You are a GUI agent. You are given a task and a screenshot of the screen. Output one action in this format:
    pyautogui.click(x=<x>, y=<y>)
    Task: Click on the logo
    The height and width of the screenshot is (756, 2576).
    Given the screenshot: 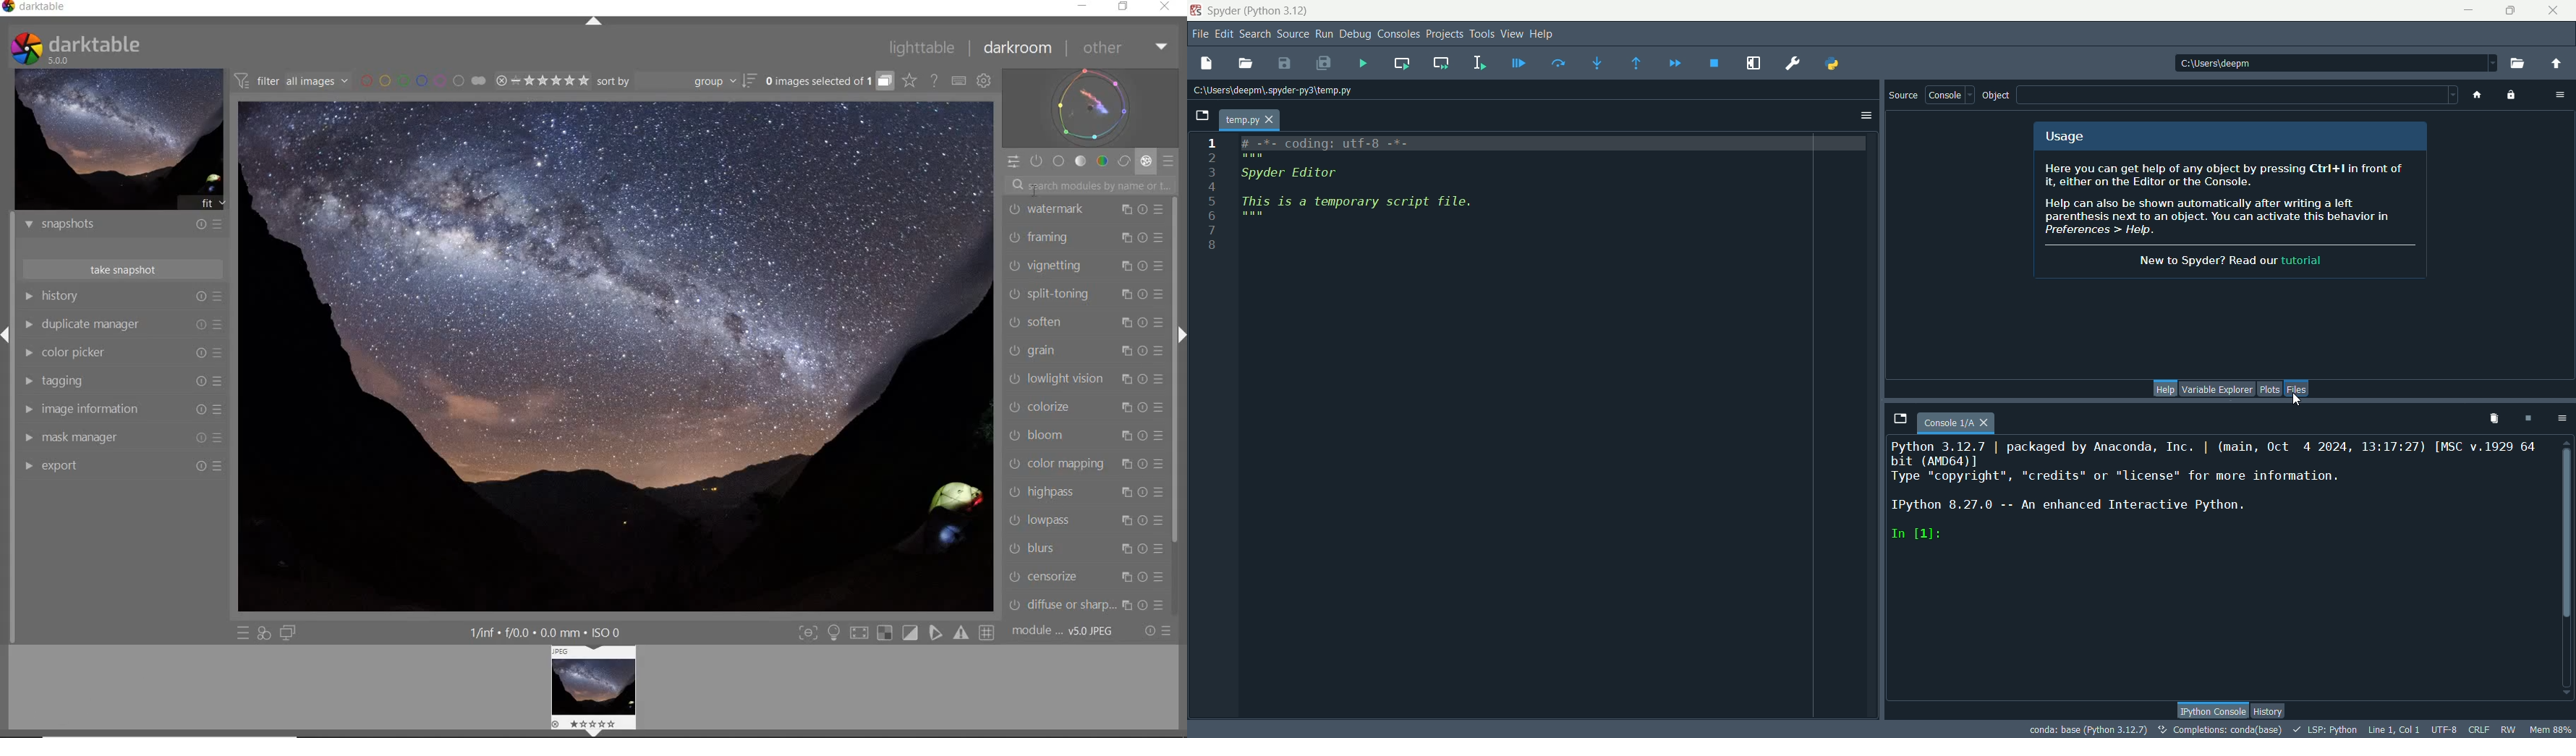 What is the action you would take?
    pyautogui.click(x=1196, y=11)
    